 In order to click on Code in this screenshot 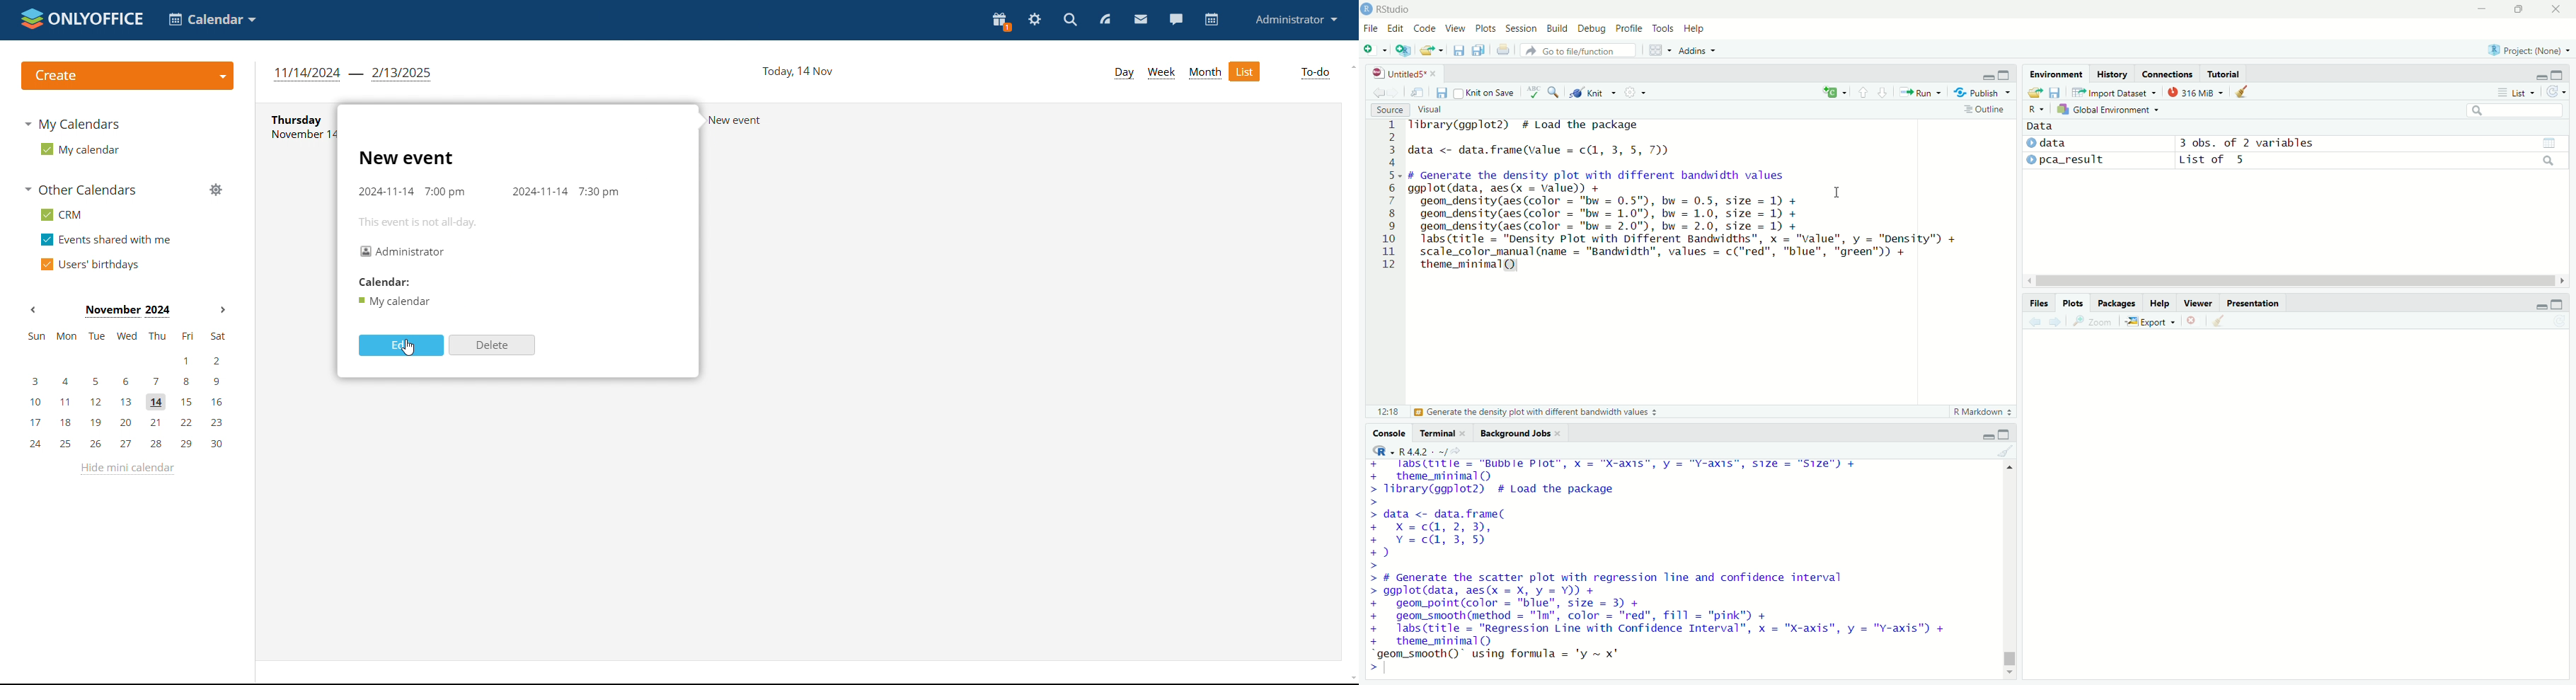, I will do `click(1423, 27)`.